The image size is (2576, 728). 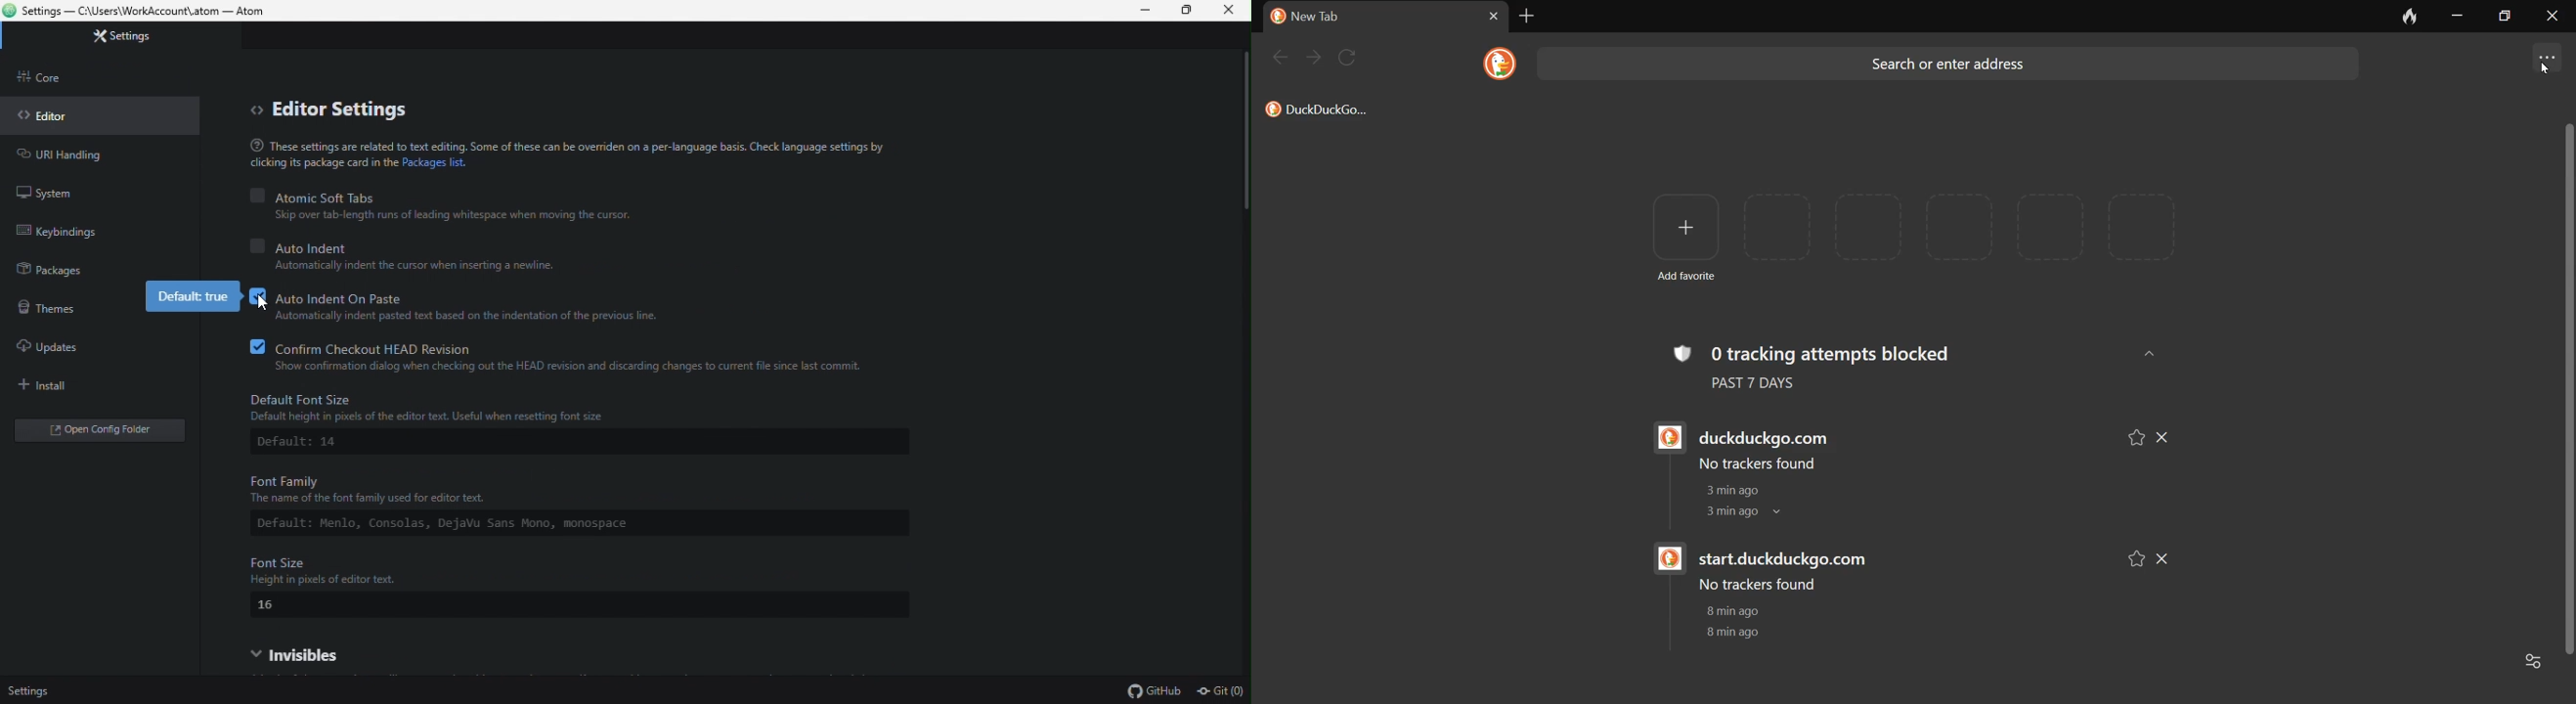 I want to click on close tab and clear data, so click(x=2400, y=16).